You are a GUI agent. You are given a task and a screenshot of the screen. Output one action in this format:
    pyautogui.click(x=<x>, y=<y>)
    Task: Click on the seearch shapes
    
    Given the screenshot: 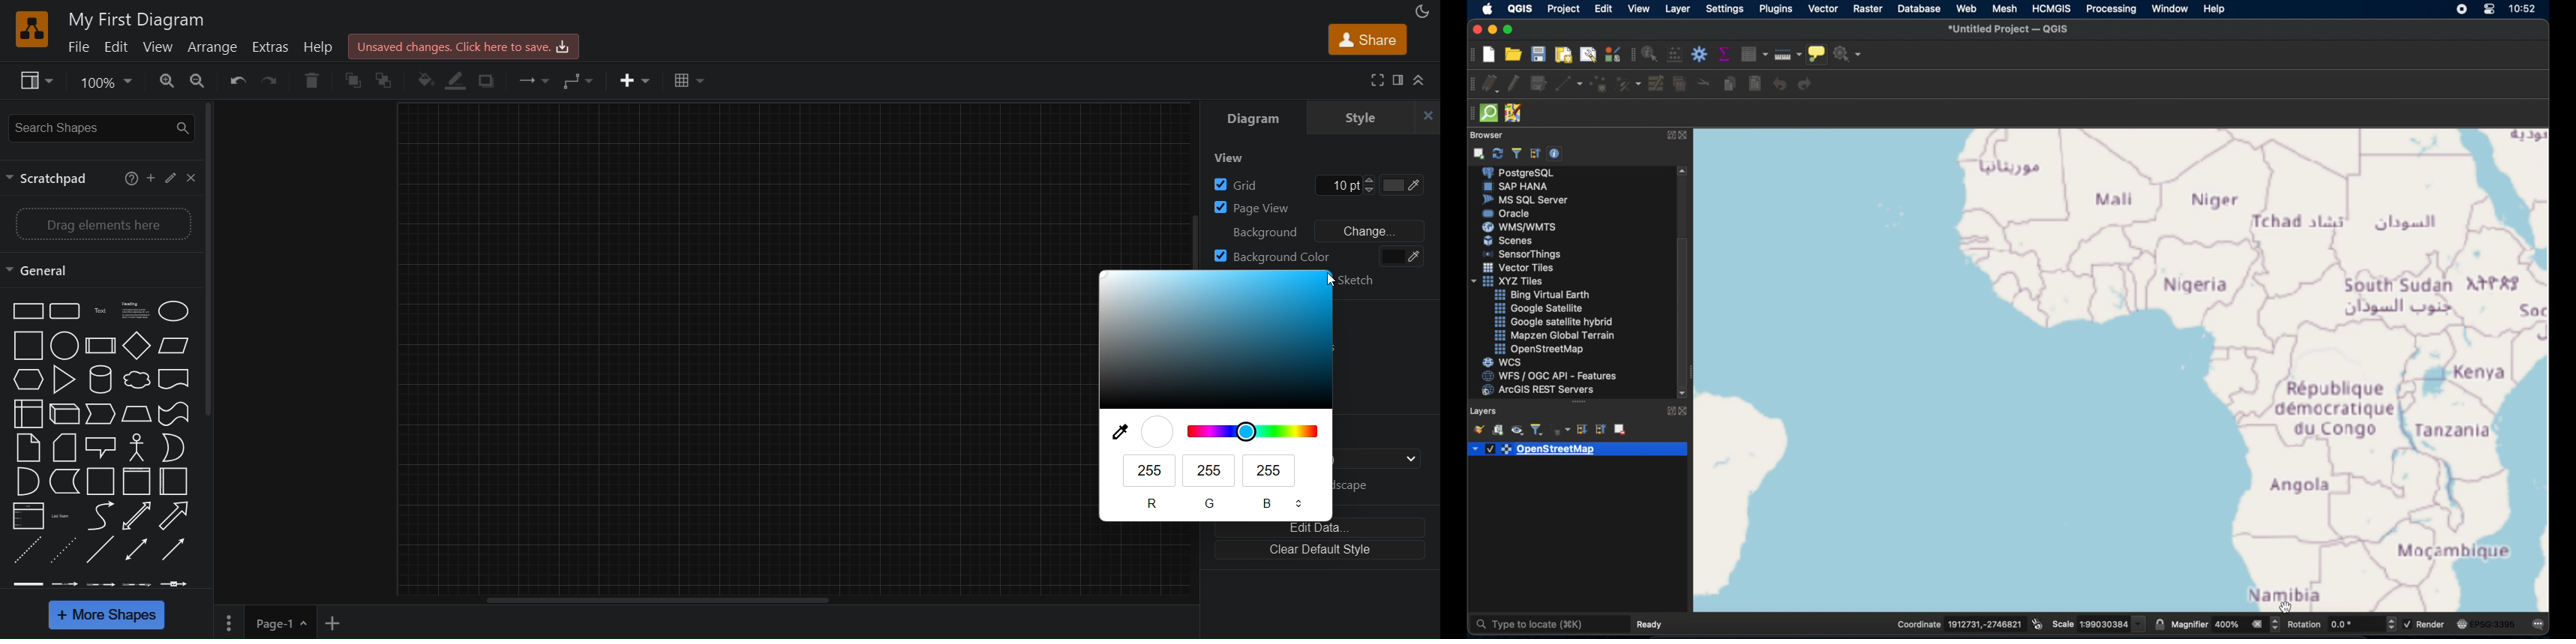 What is the action you would take?
    pyautogui.click(x=98, y=127)
    